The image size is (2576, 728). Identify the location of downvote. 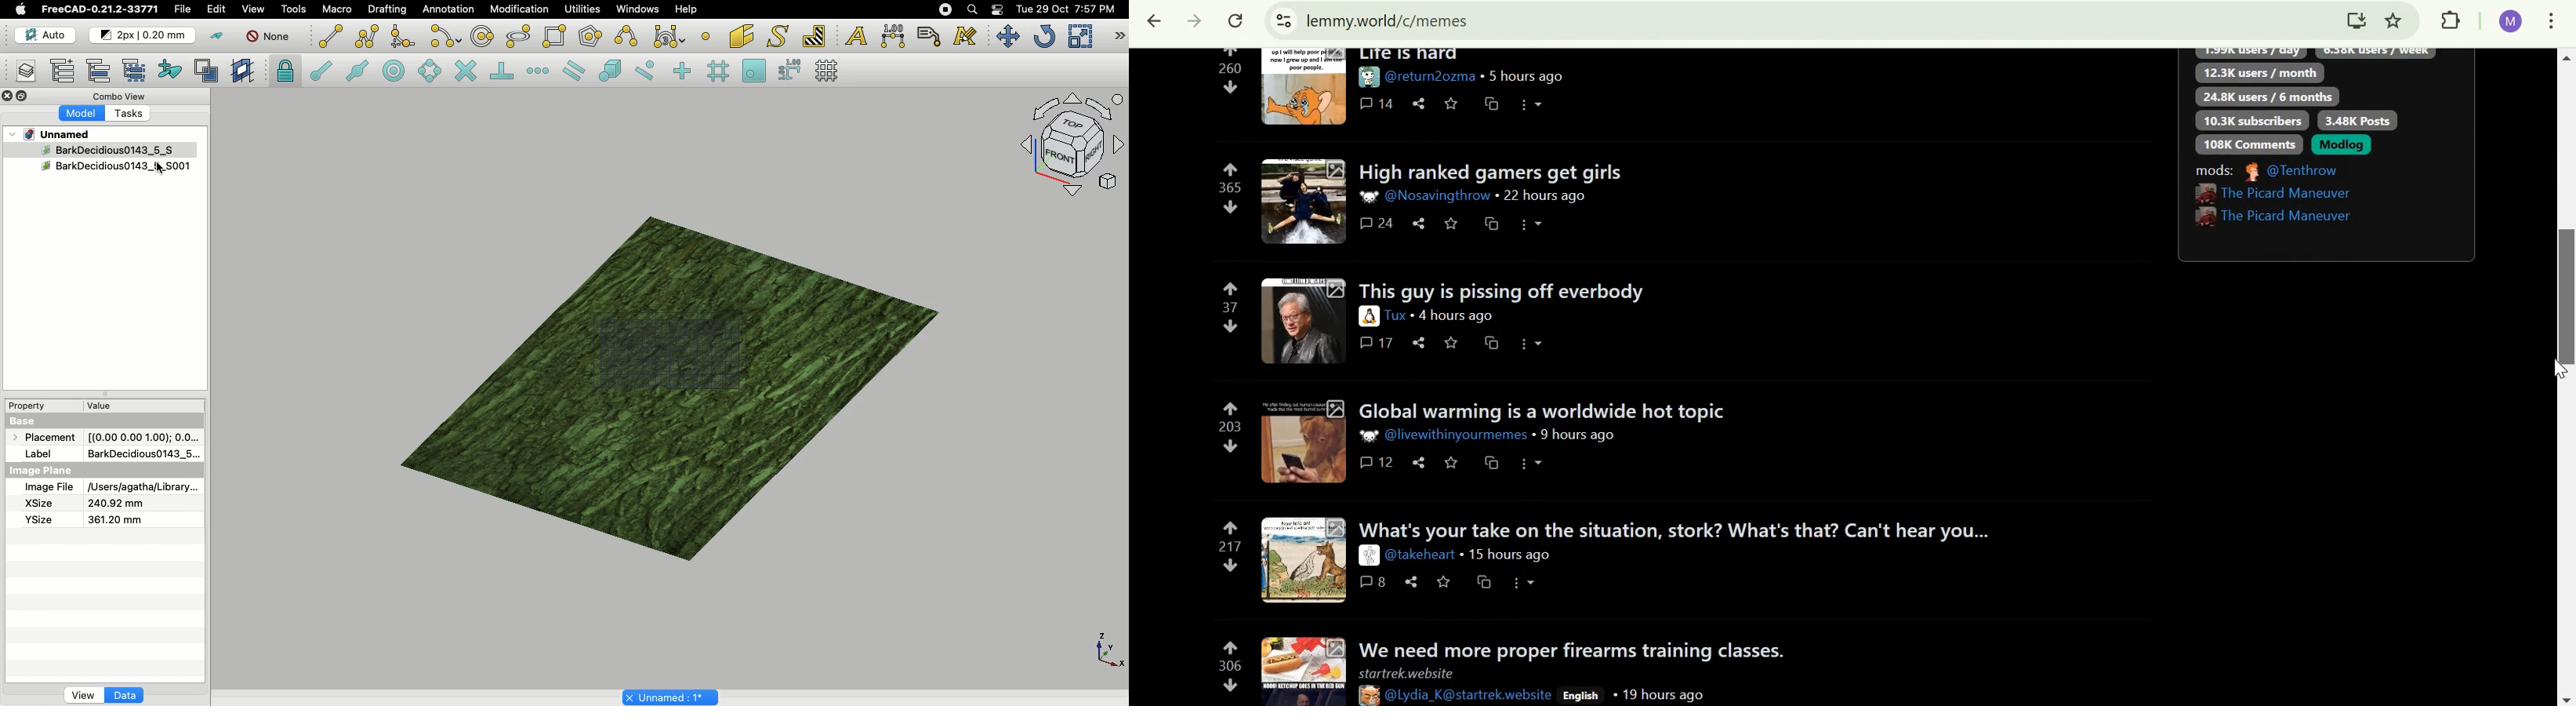
(1231, 88).